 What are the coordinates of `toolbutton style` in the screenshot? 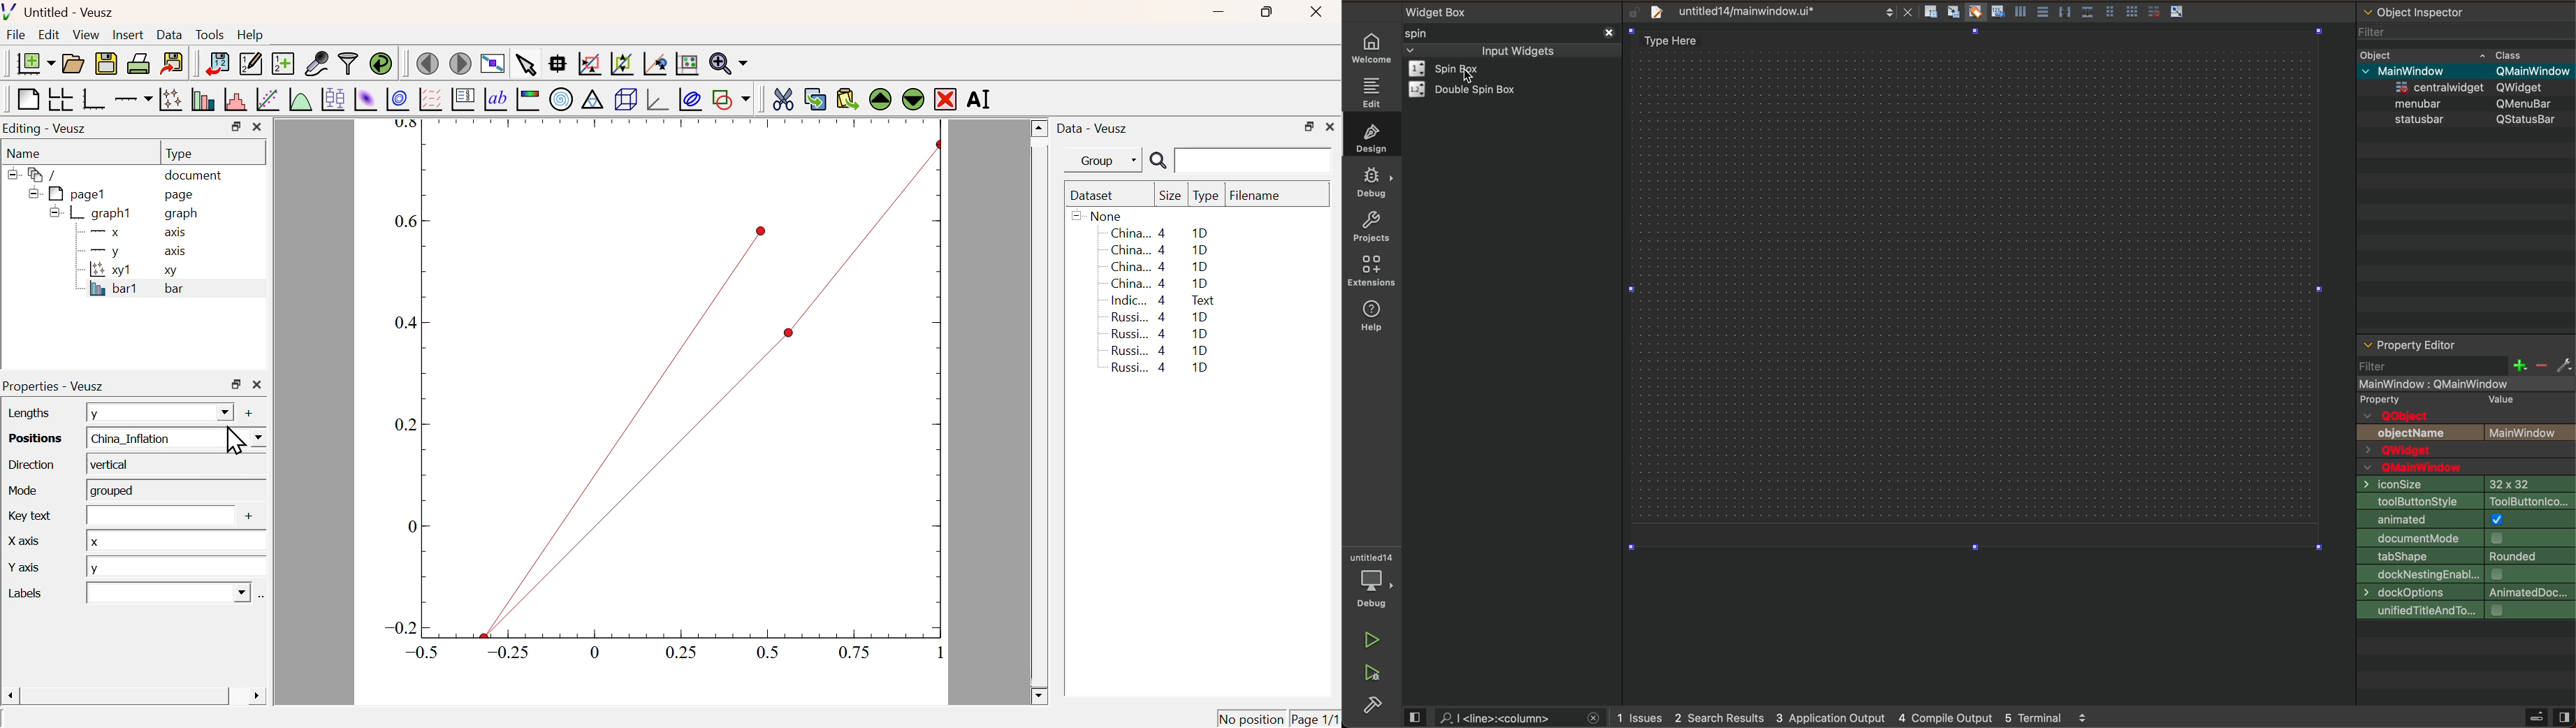 It's located at (2466, 500).